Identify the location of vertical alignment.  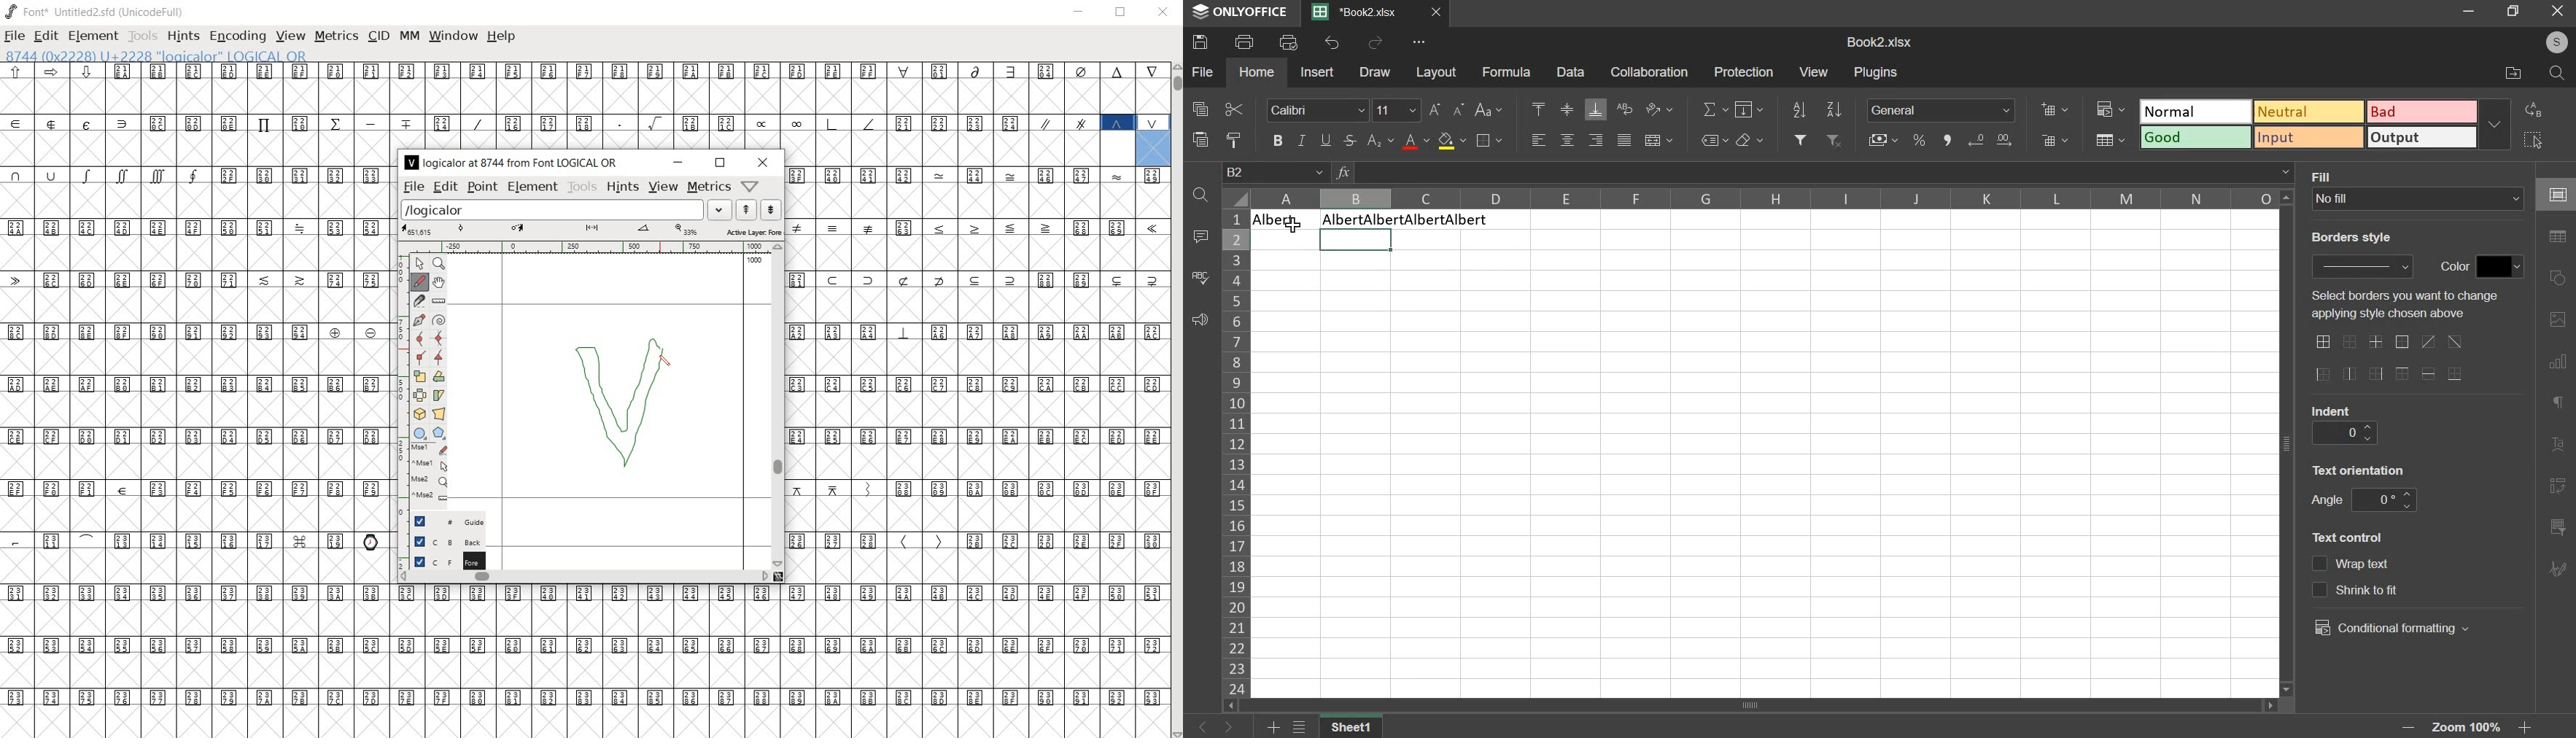
(1568, 110).